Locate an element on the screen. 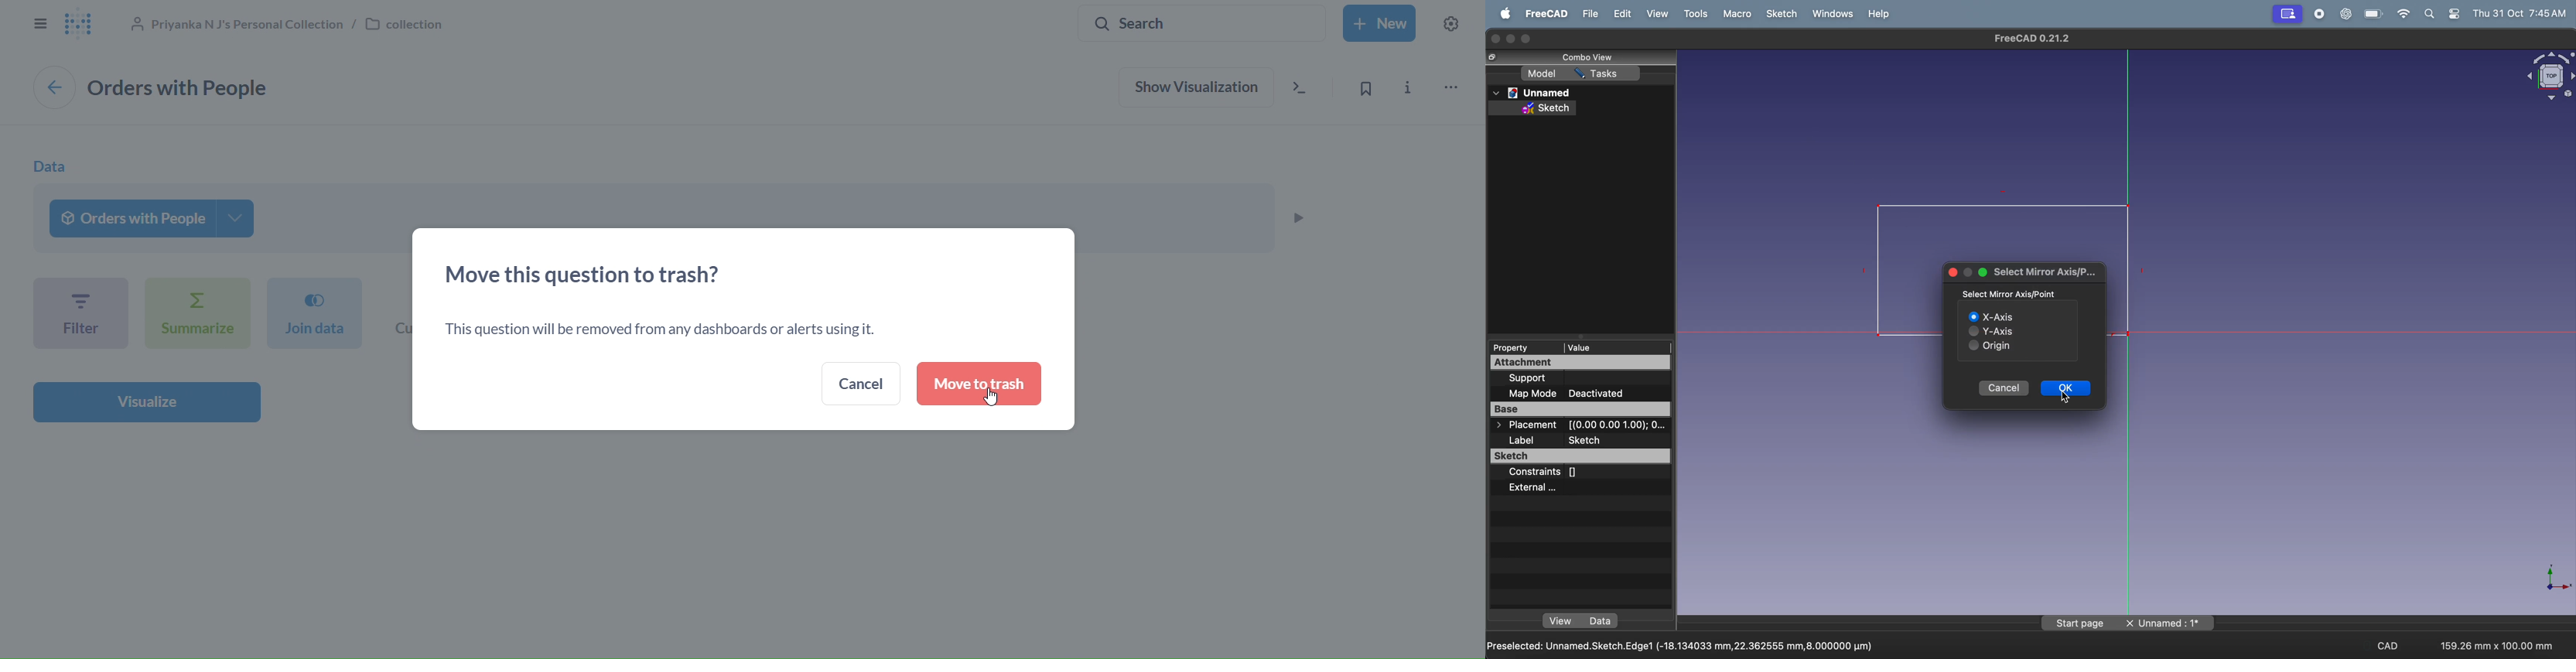  tools is located at coordinates (1694, 15).